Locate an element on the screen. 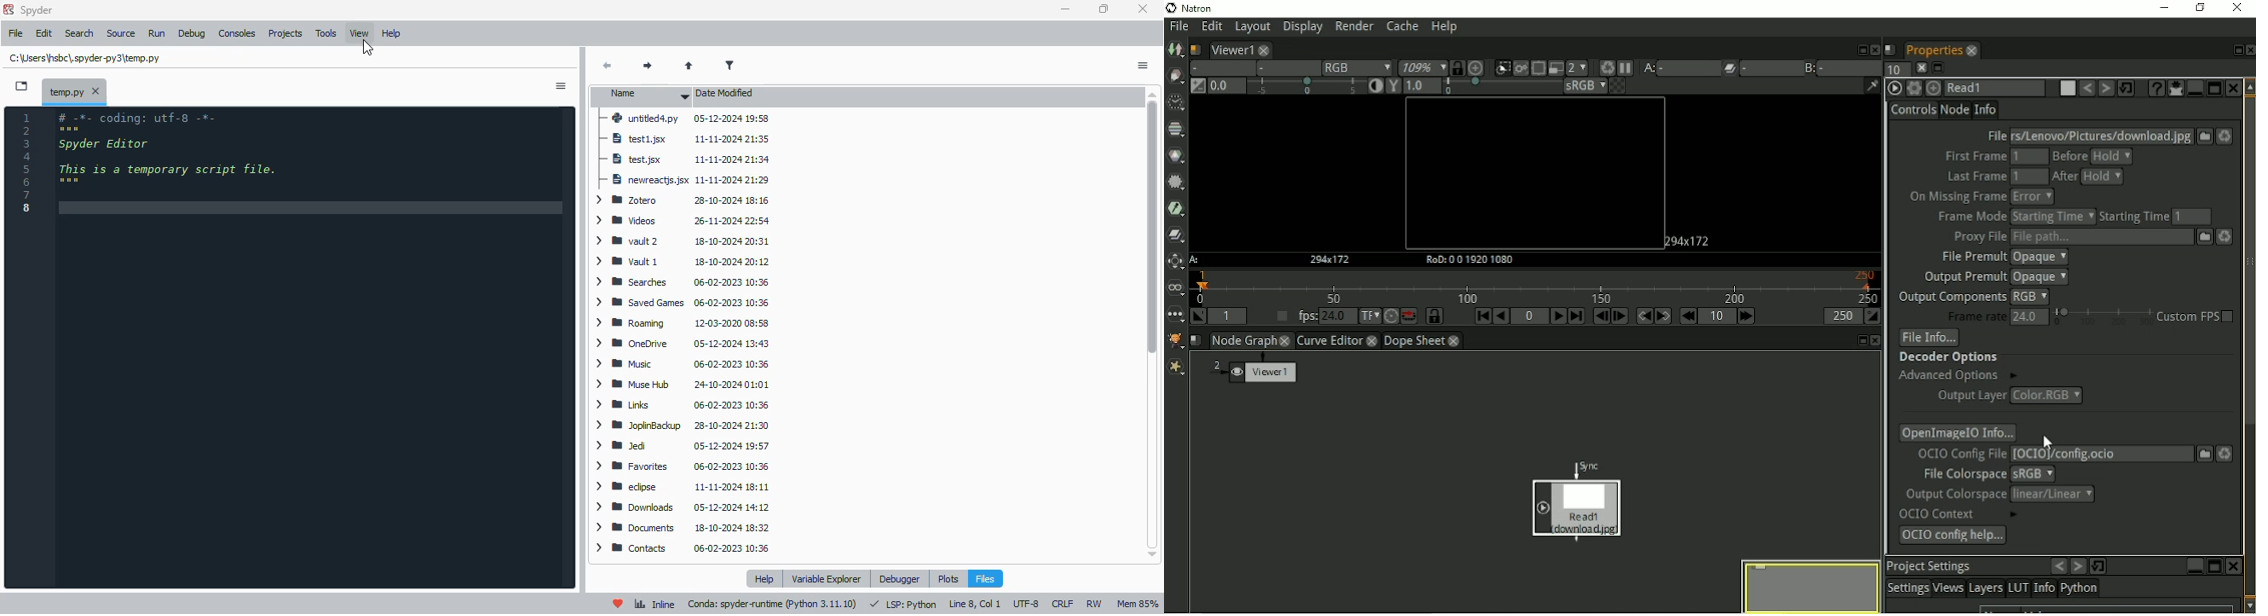  vault 2 is located at coordinates (683, 240).